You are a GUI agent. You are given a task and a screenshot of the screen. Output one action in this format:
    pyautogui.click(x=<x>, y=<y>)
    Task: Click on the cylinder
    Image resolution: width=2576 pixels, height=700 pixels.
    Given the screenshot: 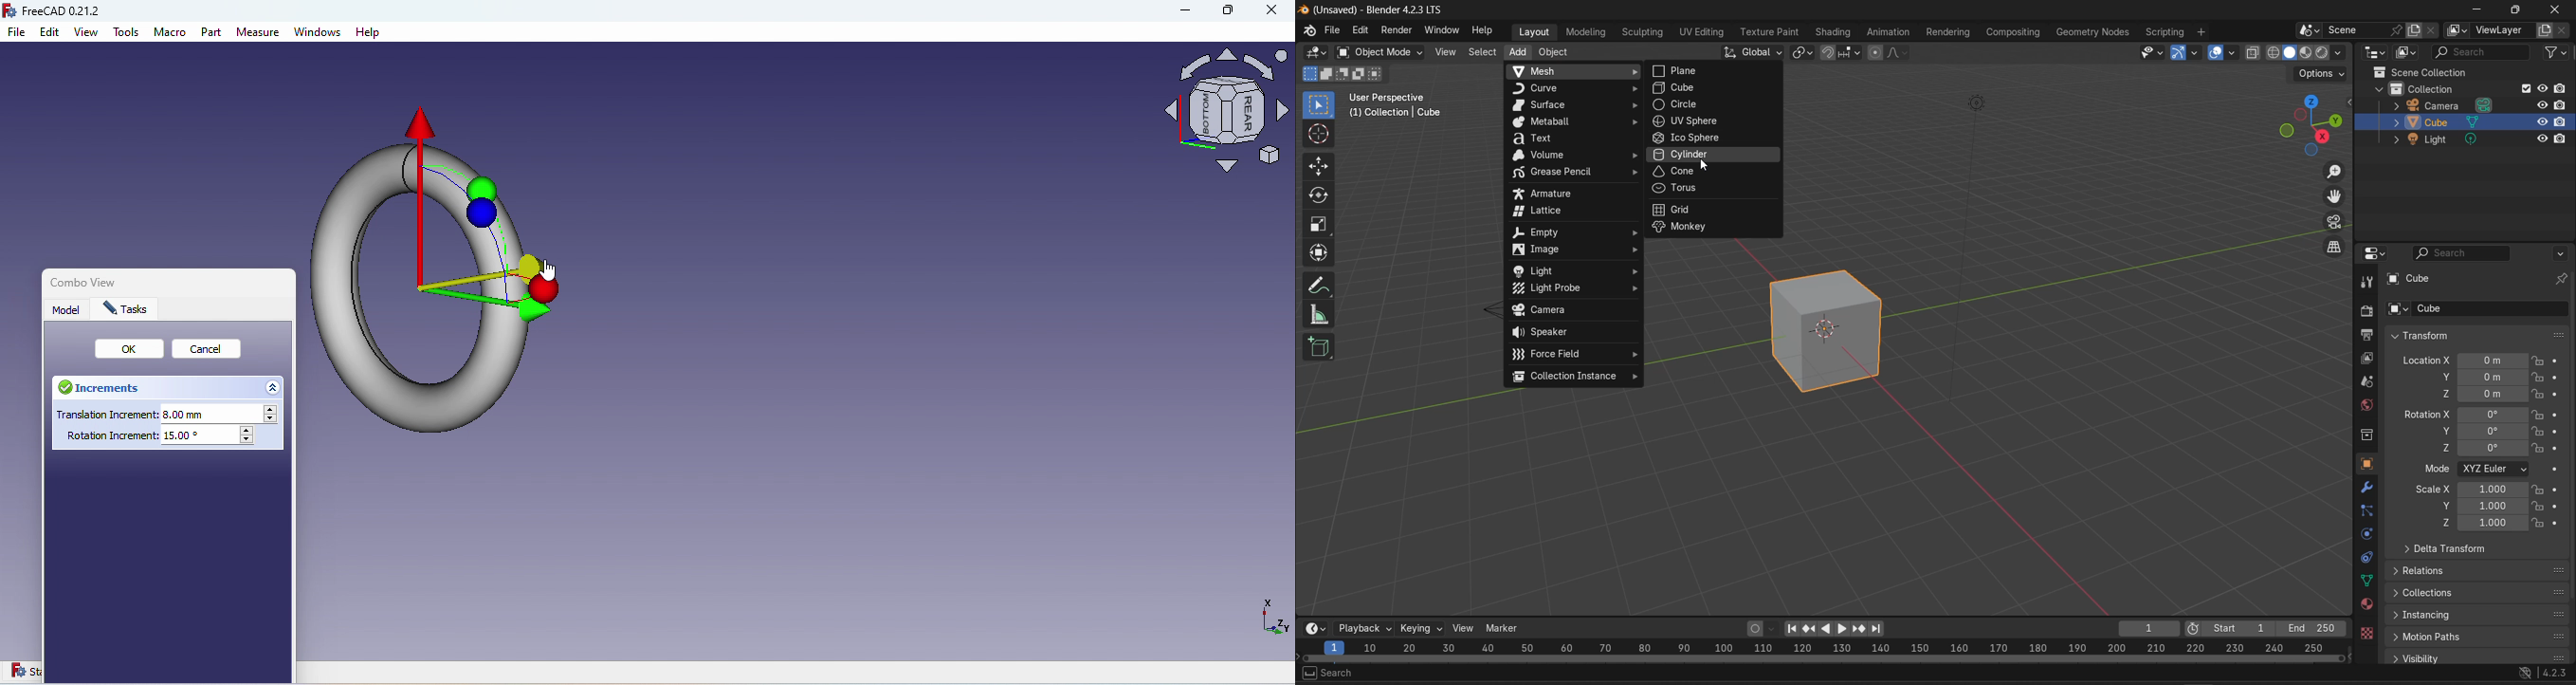 What is the action you would take?
    pyautogui.click(x=1713, y=154)
    